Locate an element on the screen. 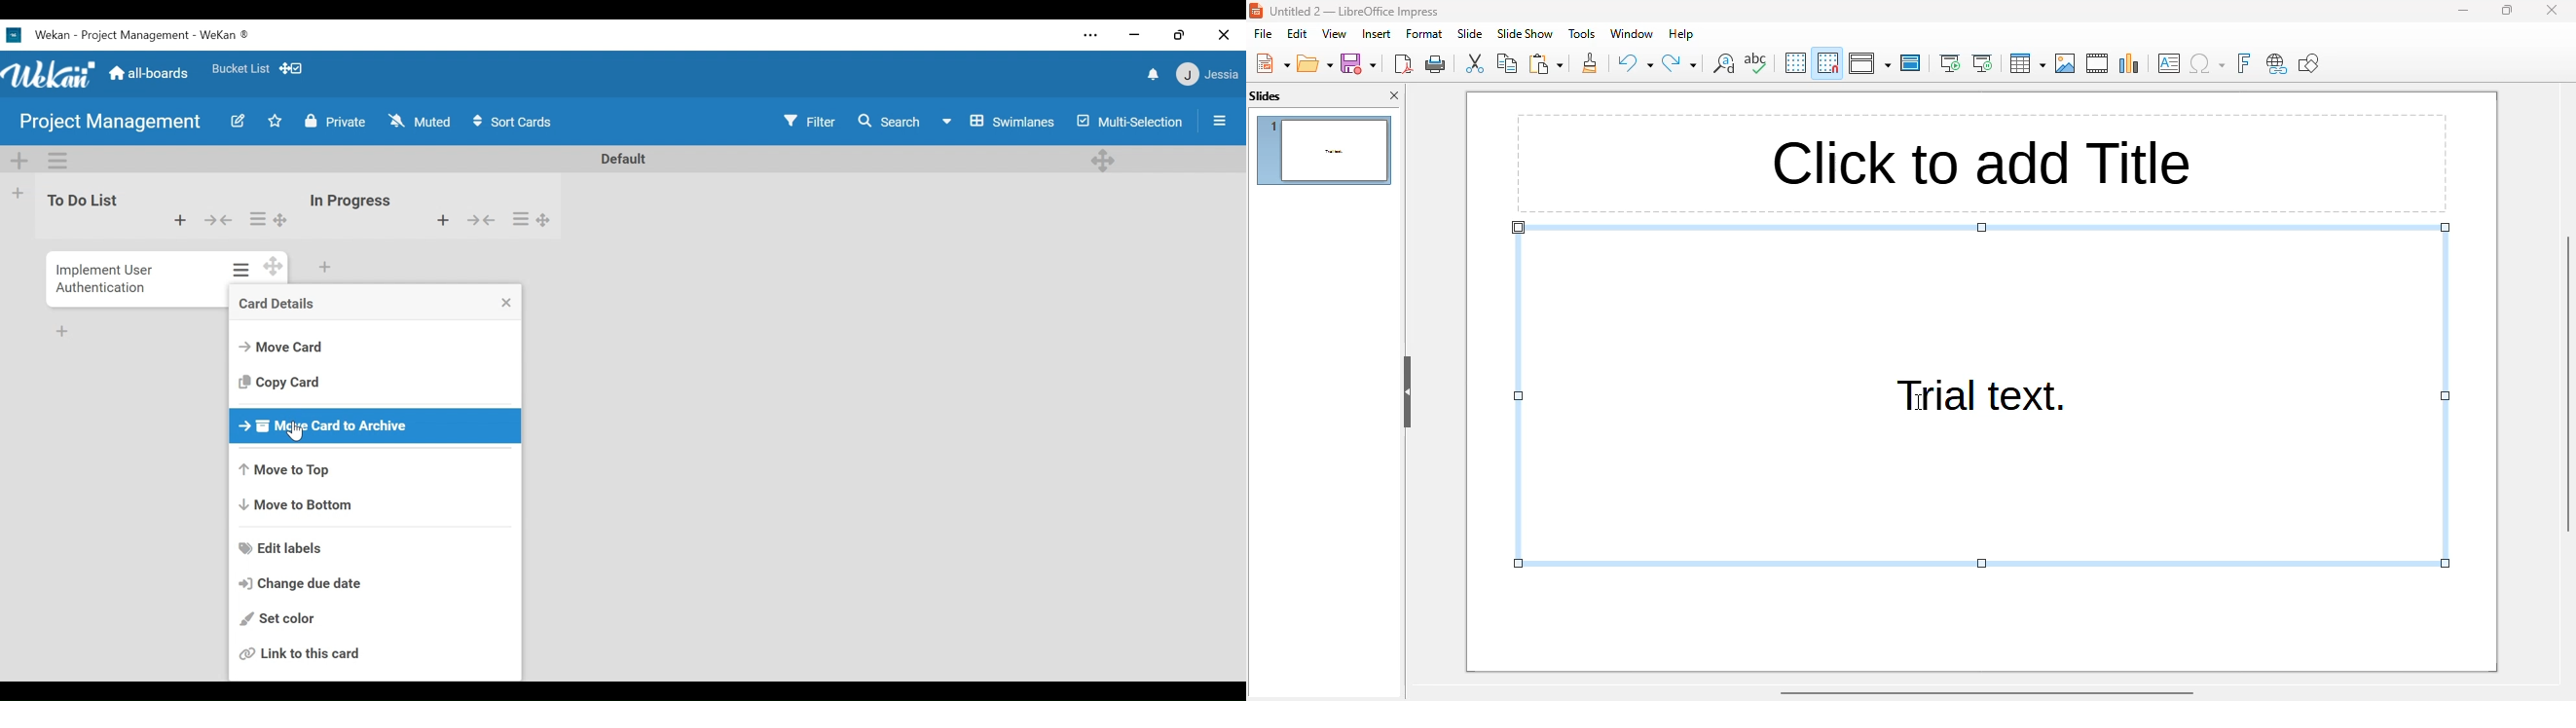  redo is located at coordinates (1679, 63).